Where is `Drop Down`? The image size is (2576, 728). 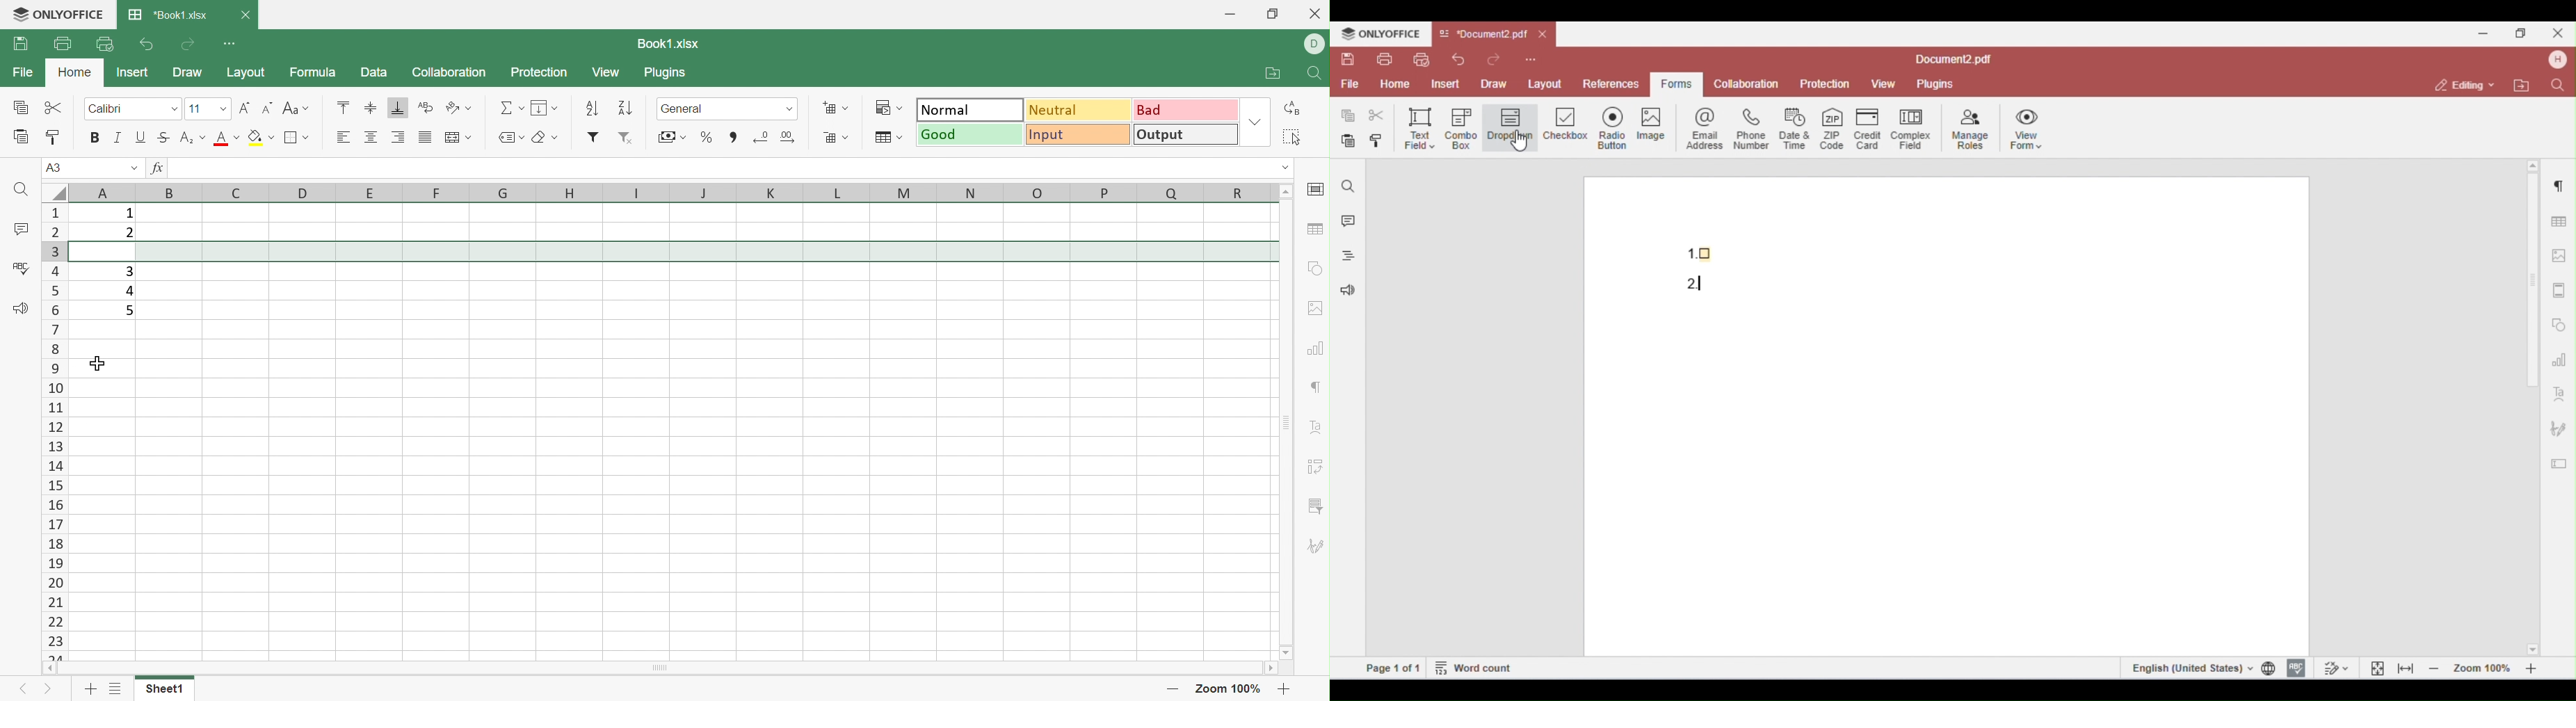 Drop Down is located at coordinates (682, 138).